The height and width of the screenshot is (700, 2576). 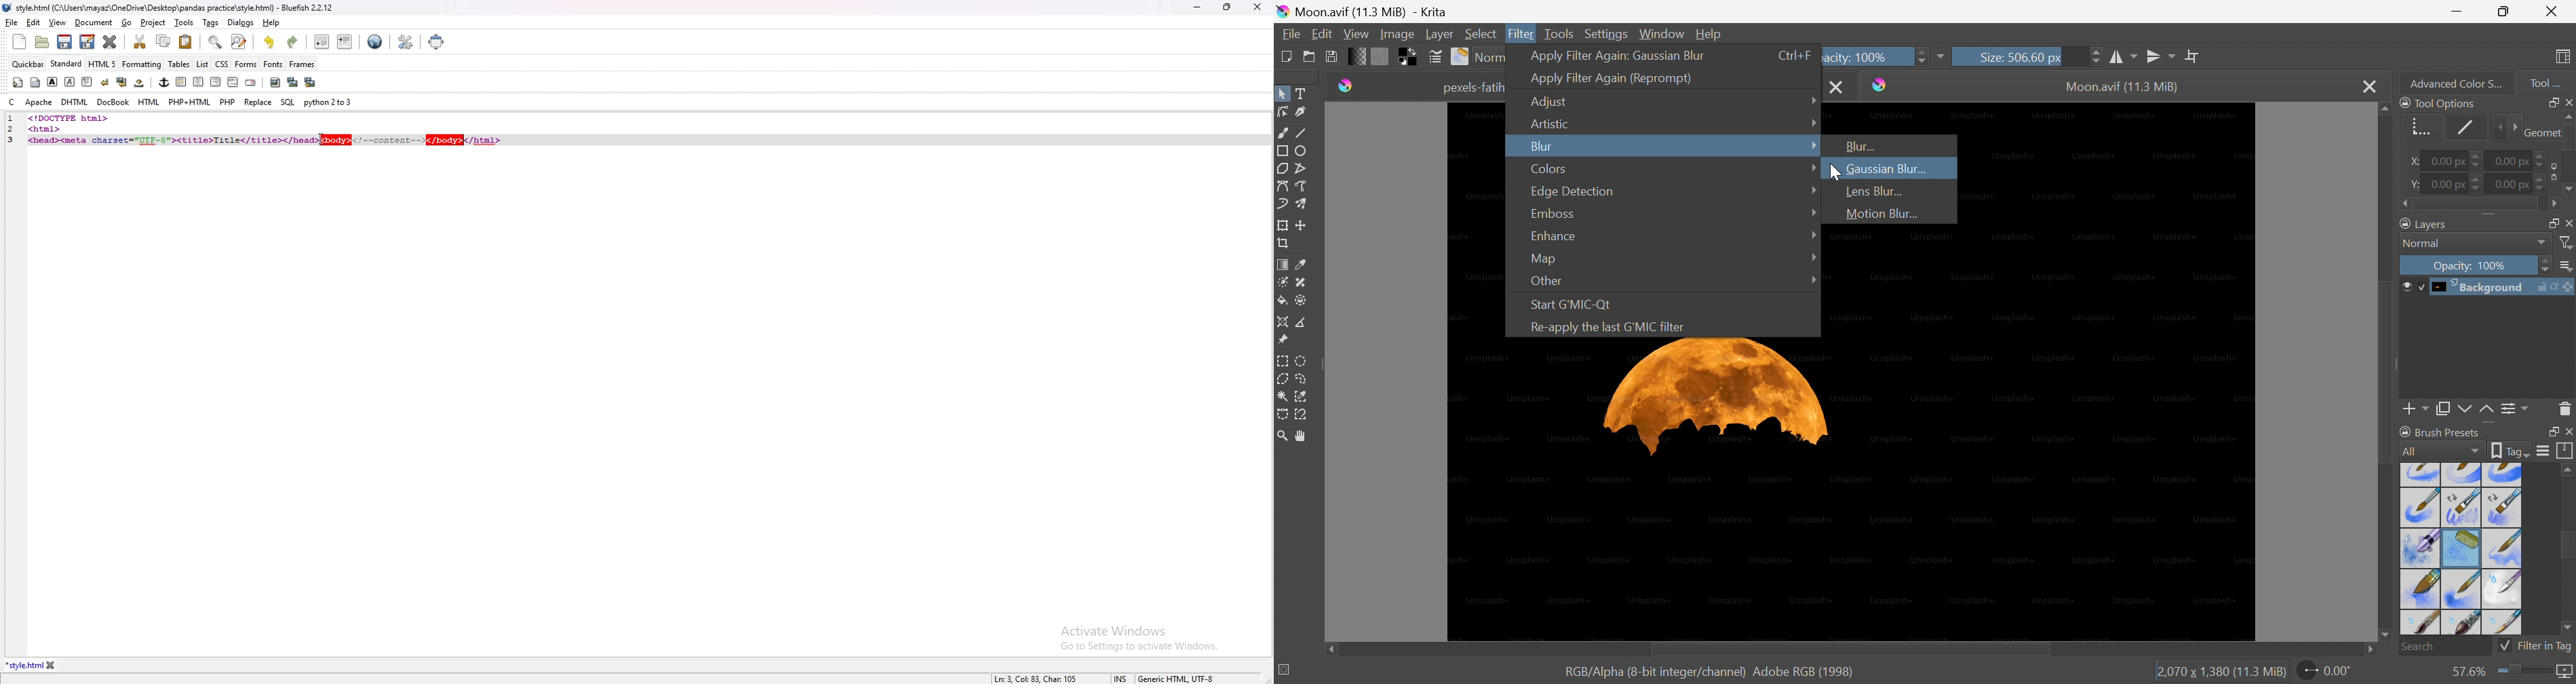 I want to click on Ctrl+F, so click(x=1795, y=53).